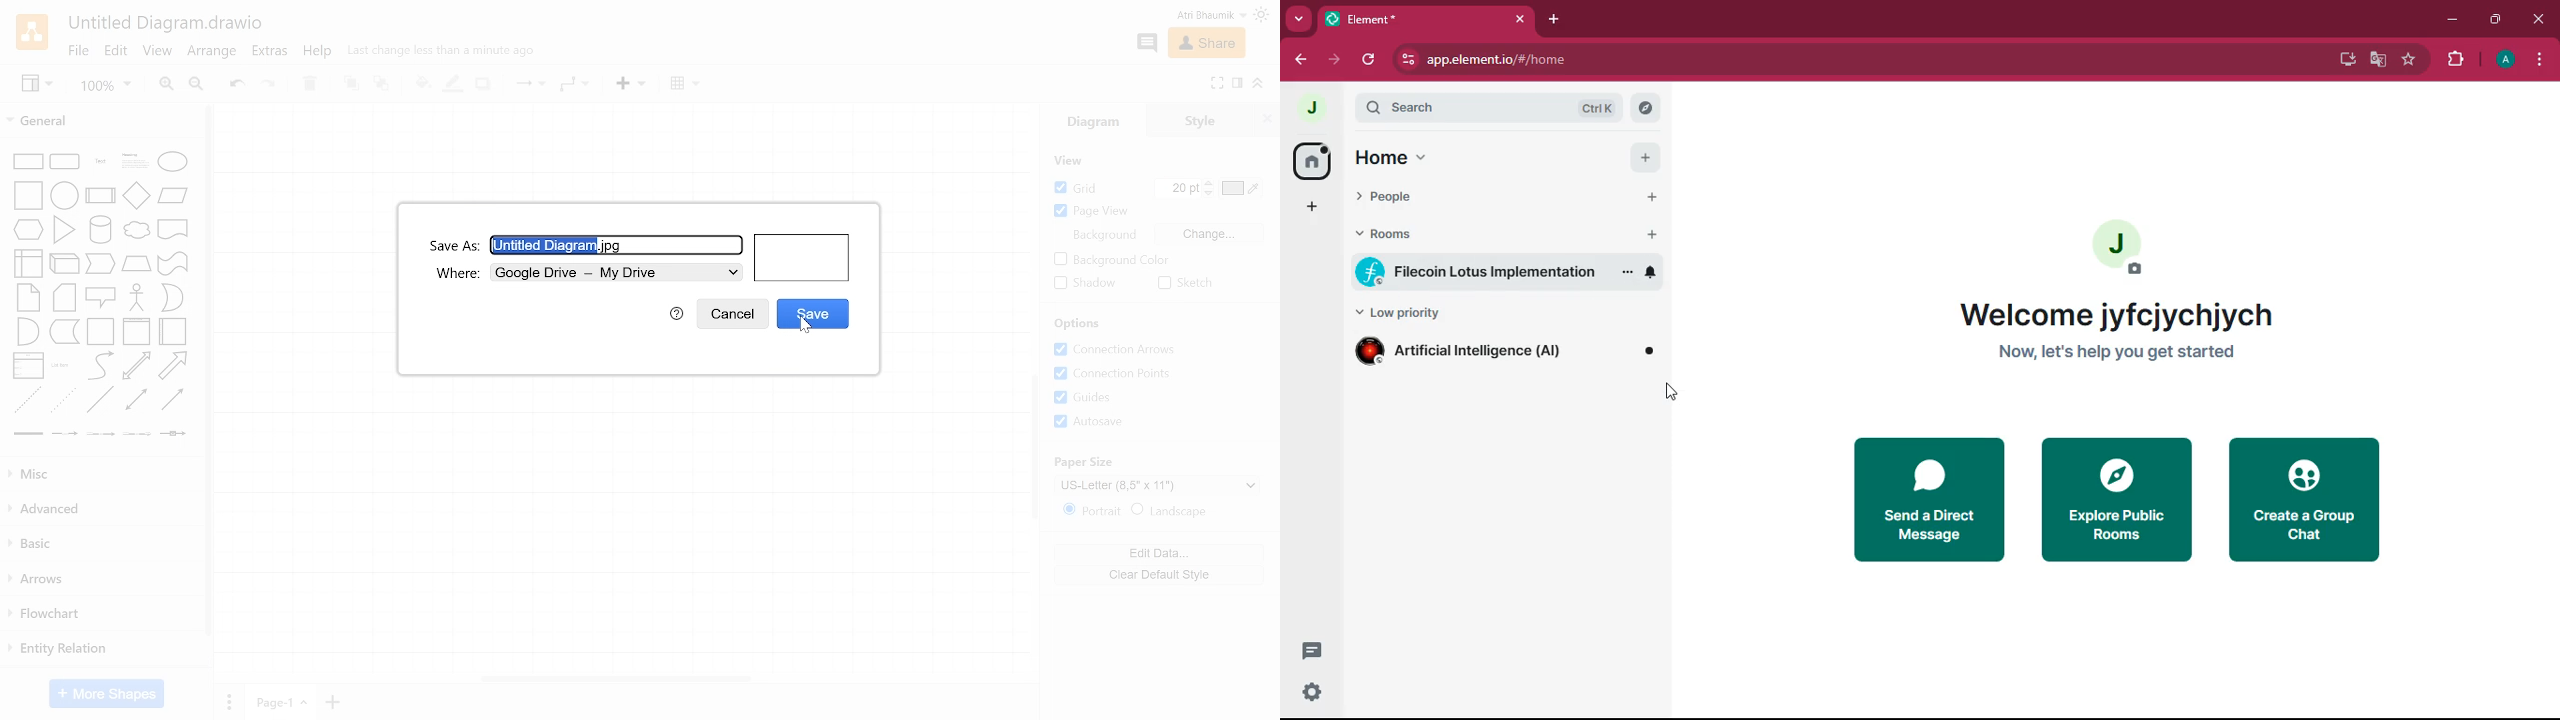  Describe the element at coordinates (1208, 234) in the screenshot. I see `Change background` at that location.